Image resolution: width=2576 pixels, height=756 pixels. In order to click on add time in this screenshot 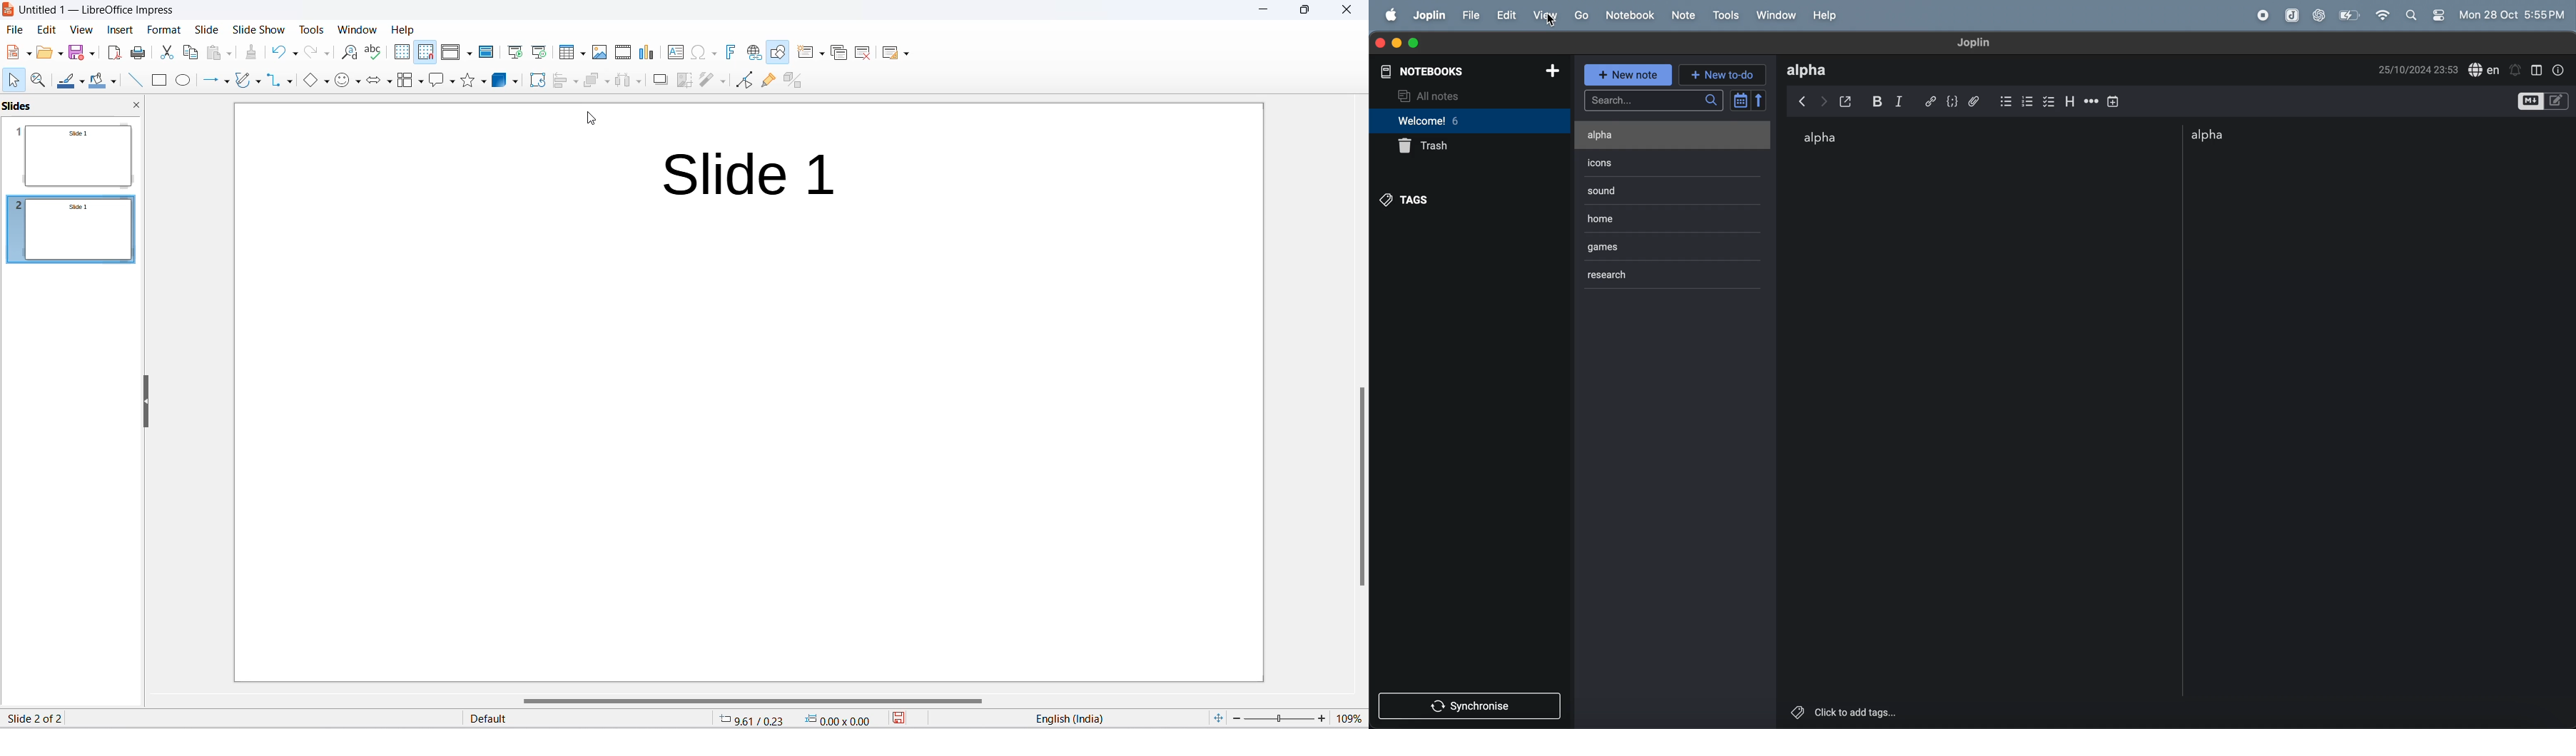, I will do `click(2114, 100)`.